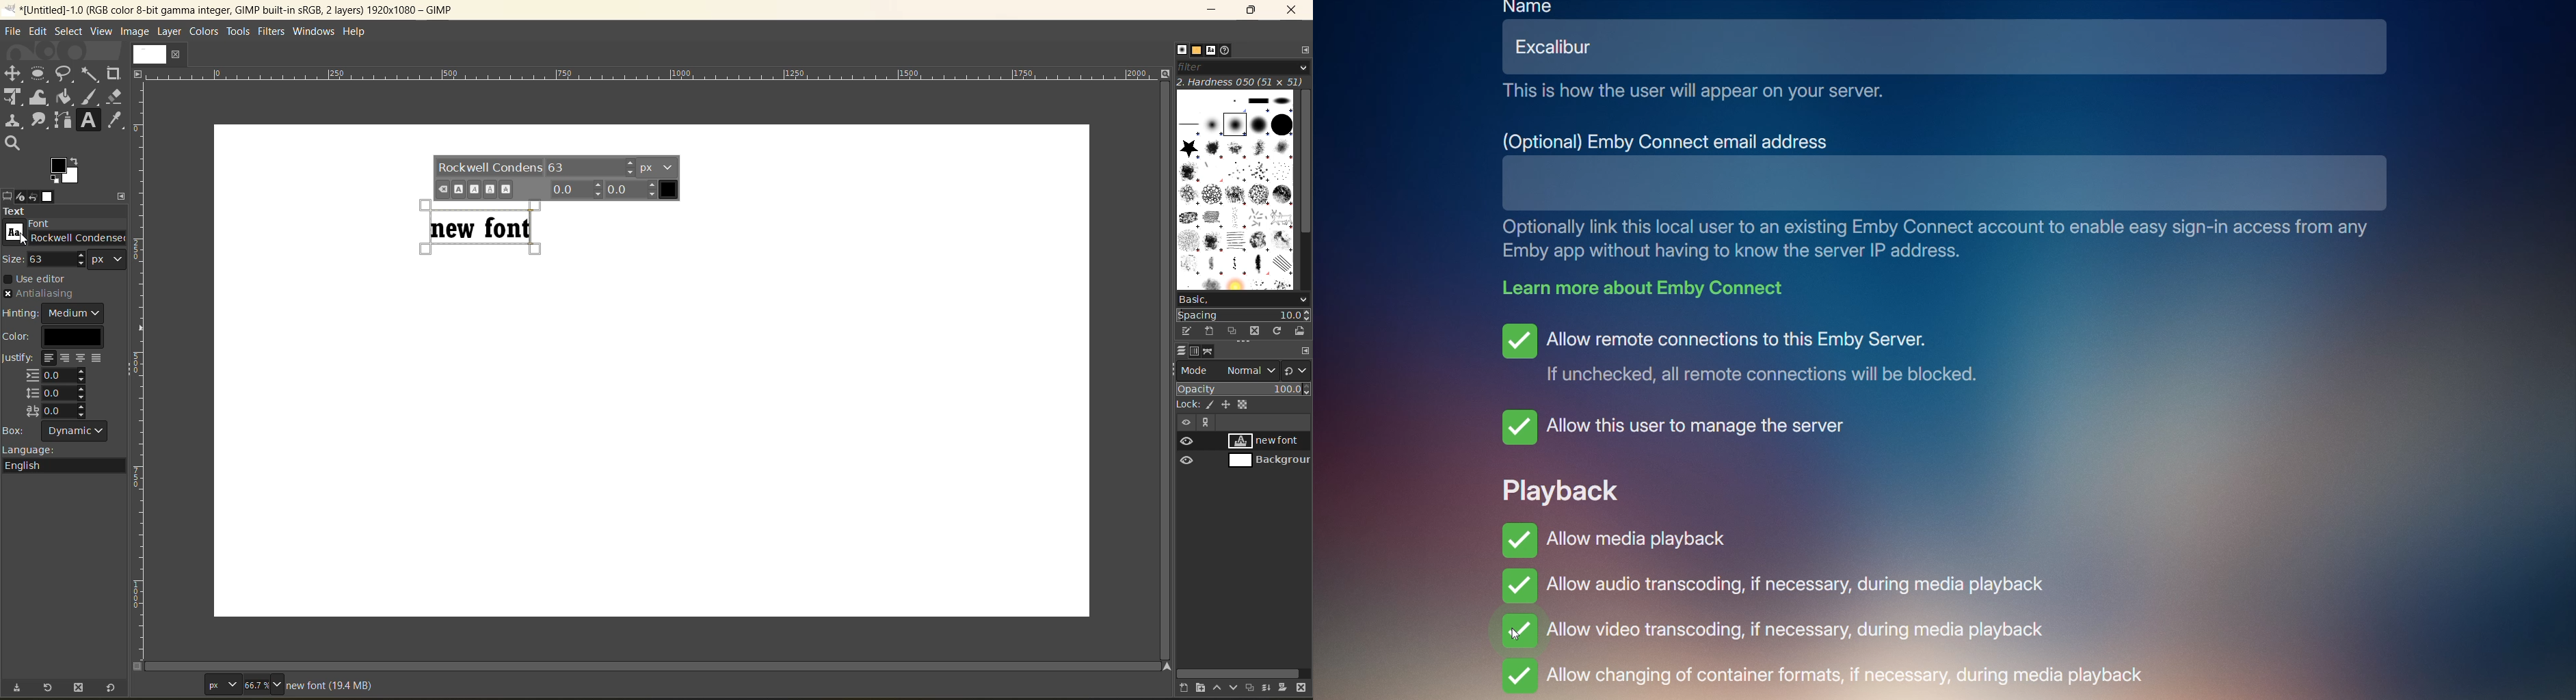  I want to click on configure, so click(124, 196).